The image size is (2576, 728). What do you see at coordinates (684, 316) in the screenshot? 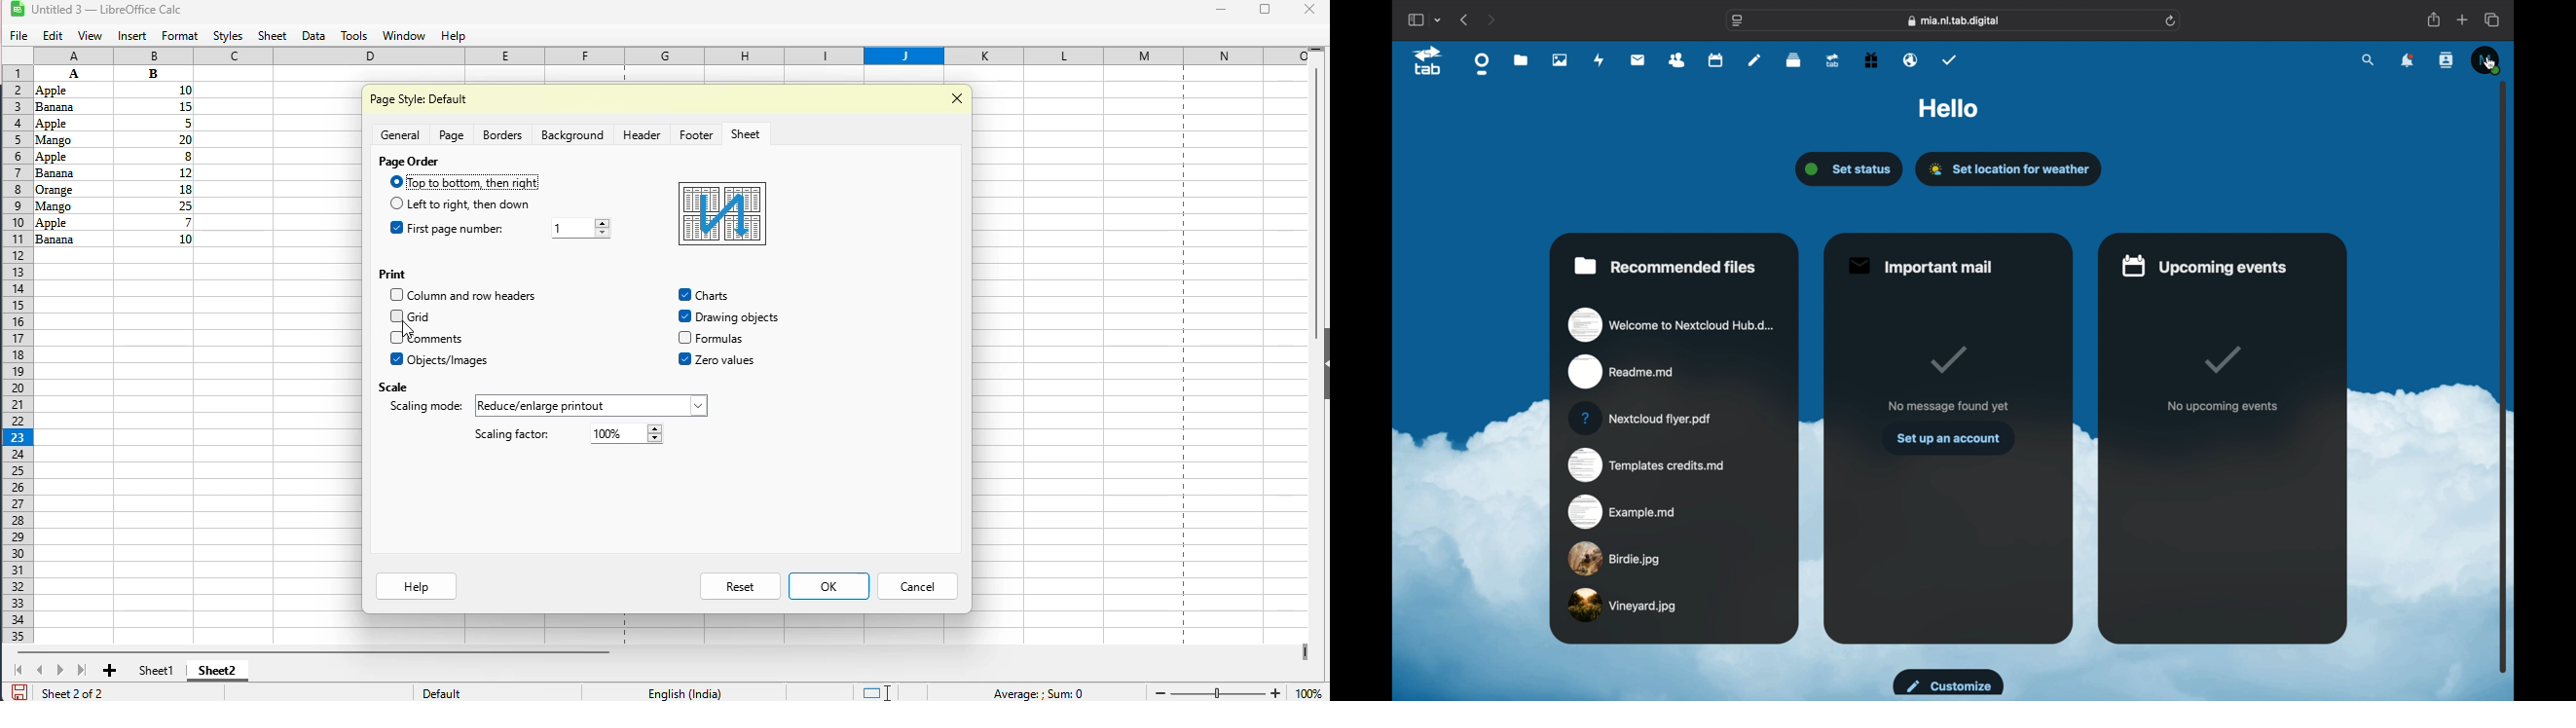
I see `drawing objects` at bounding box center [684, 316].